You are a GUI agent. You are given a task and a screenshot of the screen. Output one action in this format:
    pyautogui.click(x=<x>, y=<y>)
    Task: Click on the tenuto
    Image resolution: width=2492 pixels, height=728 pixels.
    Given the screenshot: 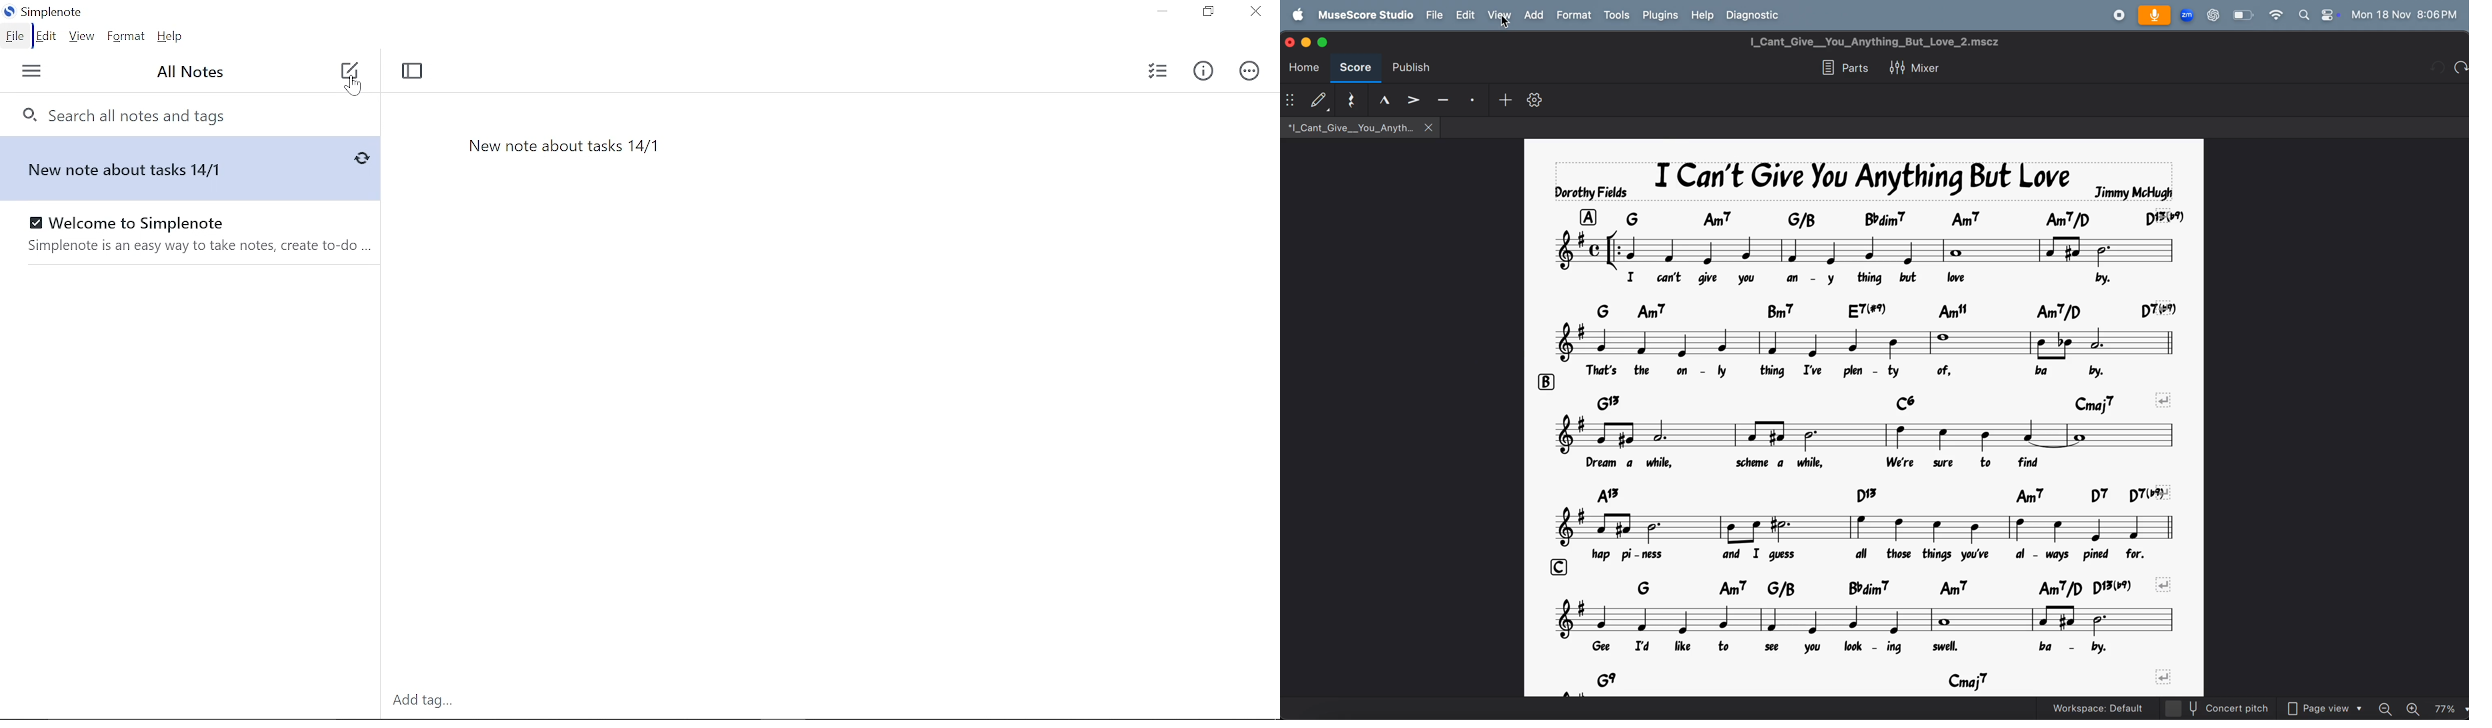 What is the action you would take?
    pyautogui.click(x=1380, y=101)
    